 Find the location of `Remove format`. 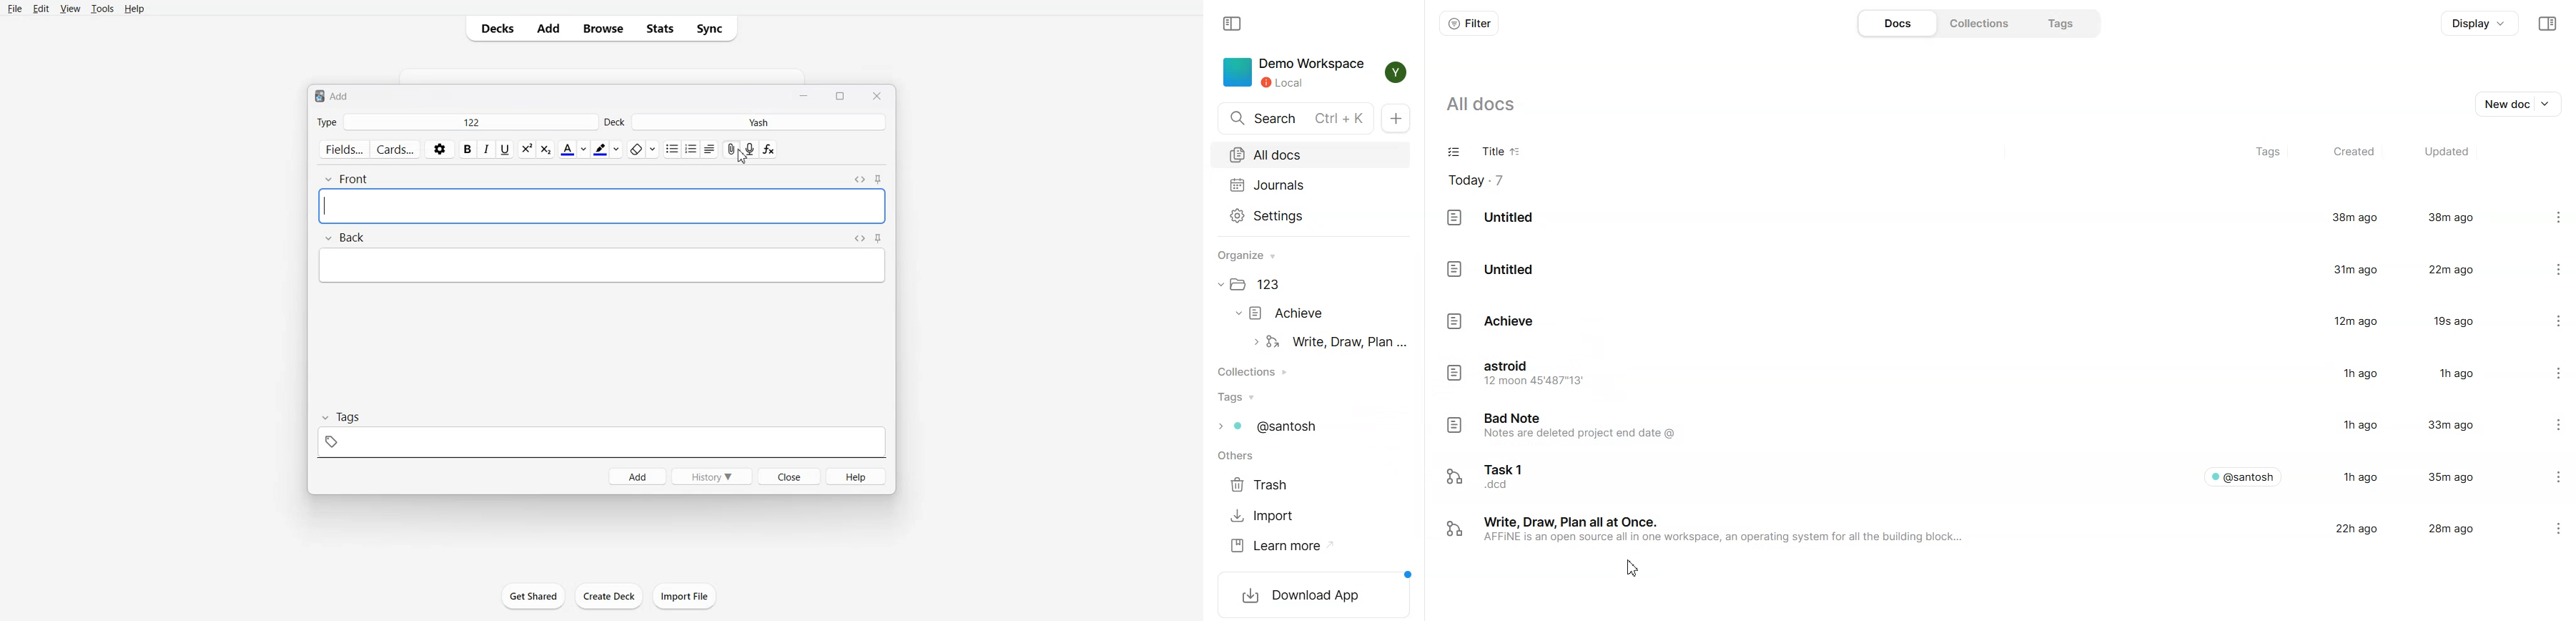

Remove format is located at coordinates (643, 149).